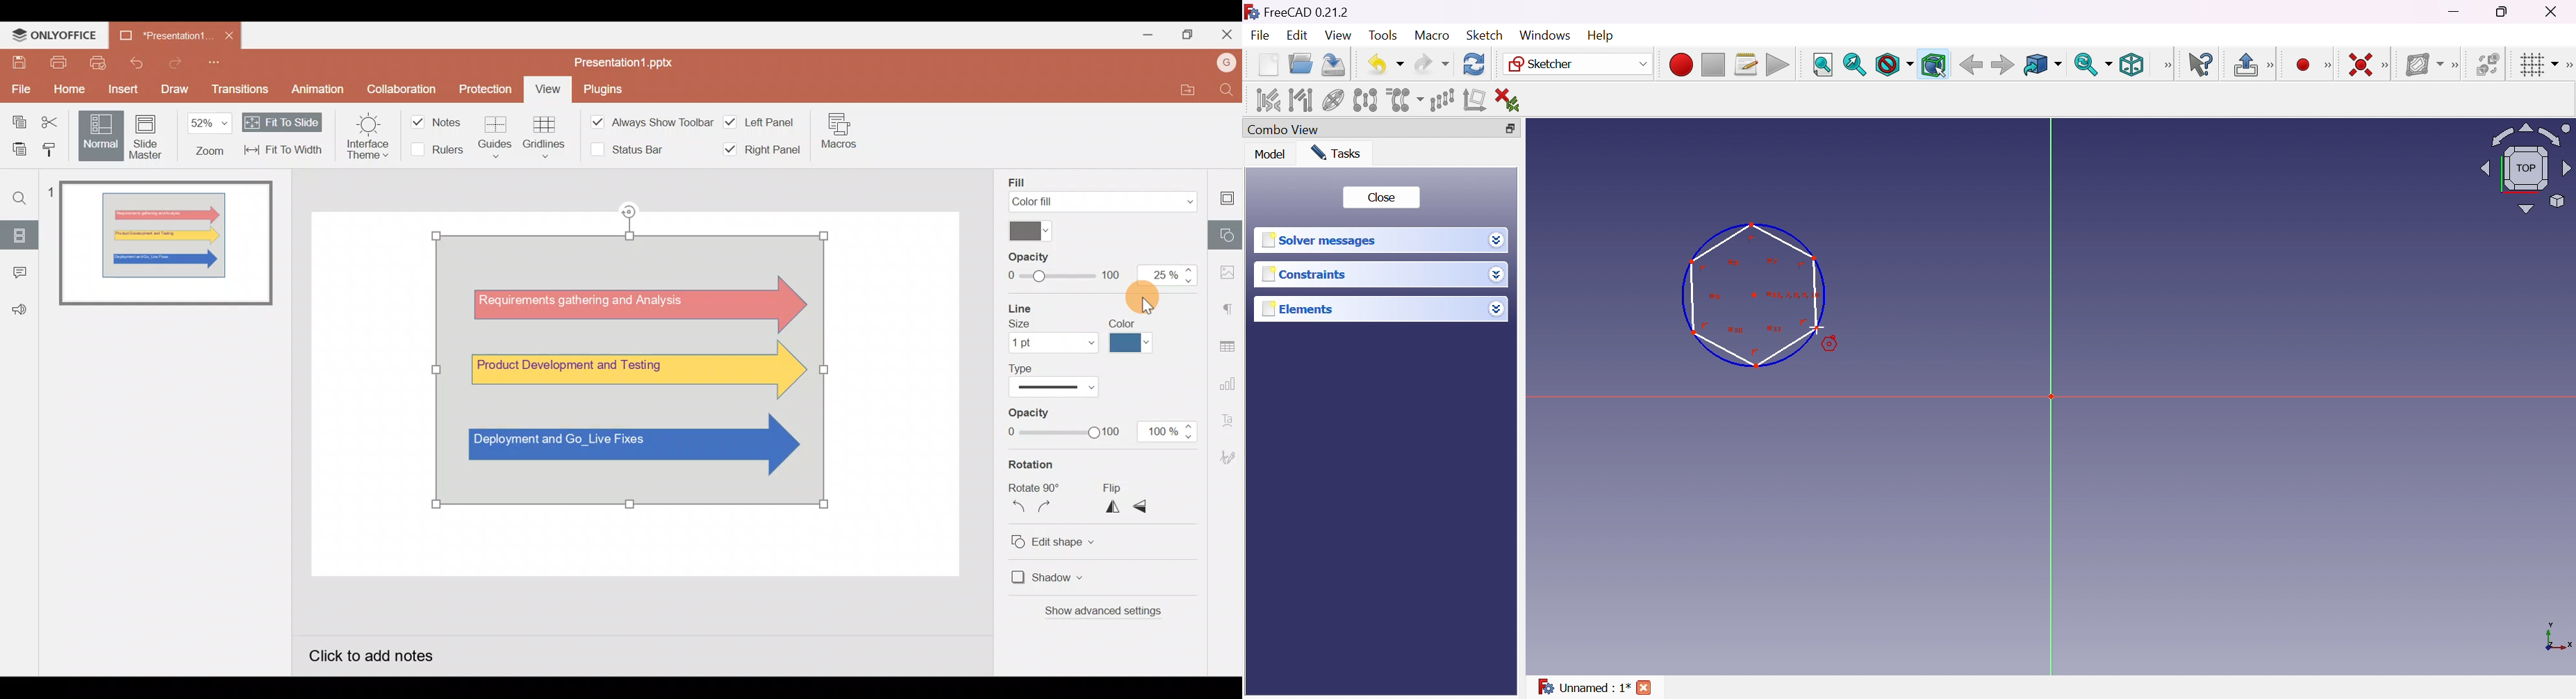  Describe the element at coordinates (2004, 64) in the screenshot. I see `Forward` at that location.